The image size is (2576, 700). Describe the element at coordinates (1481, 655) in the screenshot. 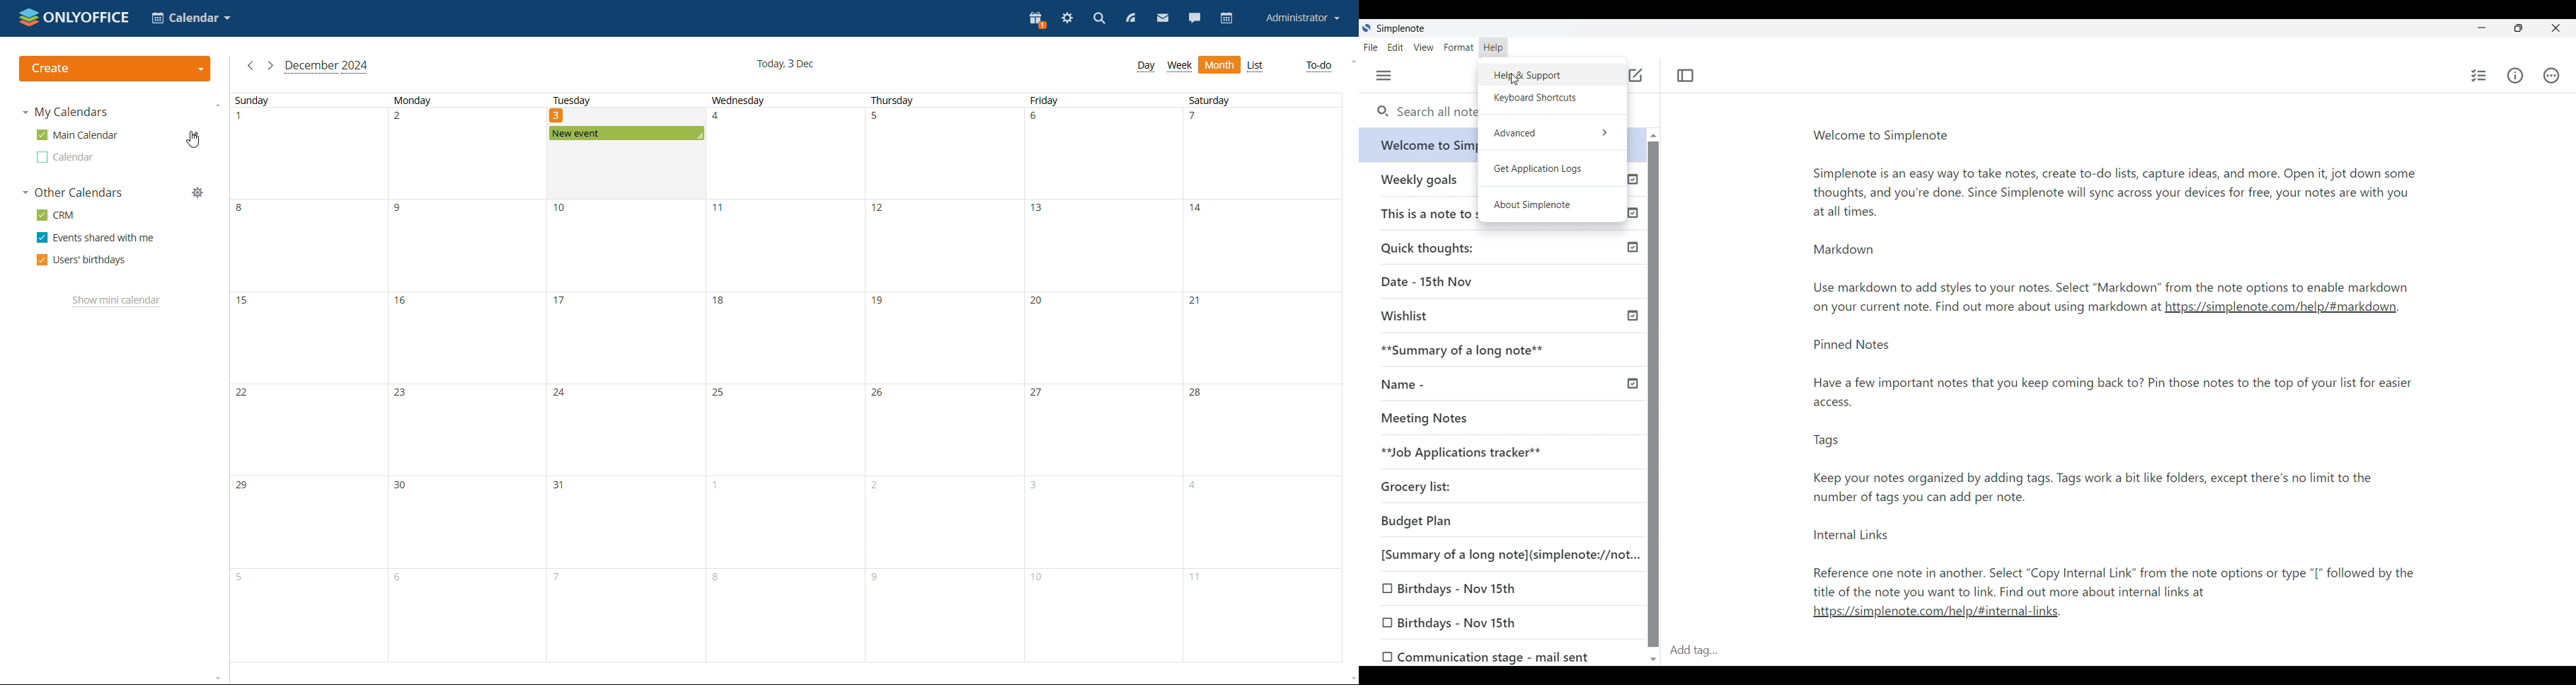

I see `OO Communication stage - mail sent` at that location.